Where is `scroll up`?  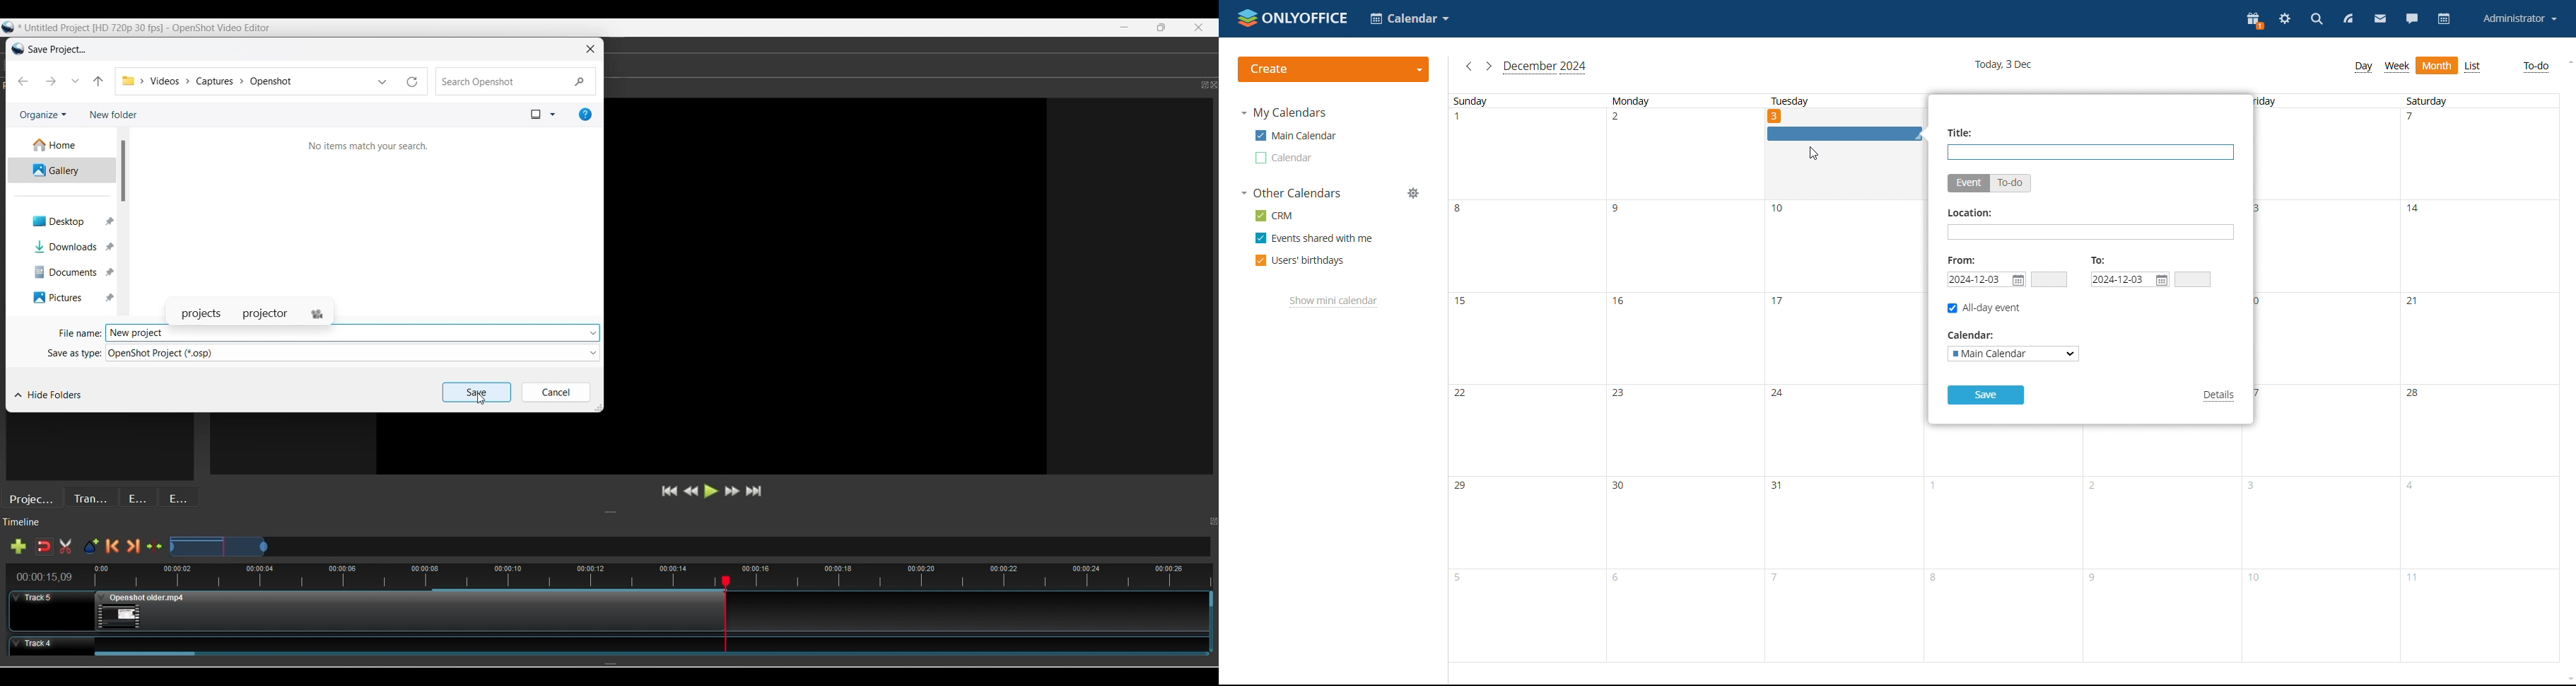
scroll up is located at coordinates (2568, 62).